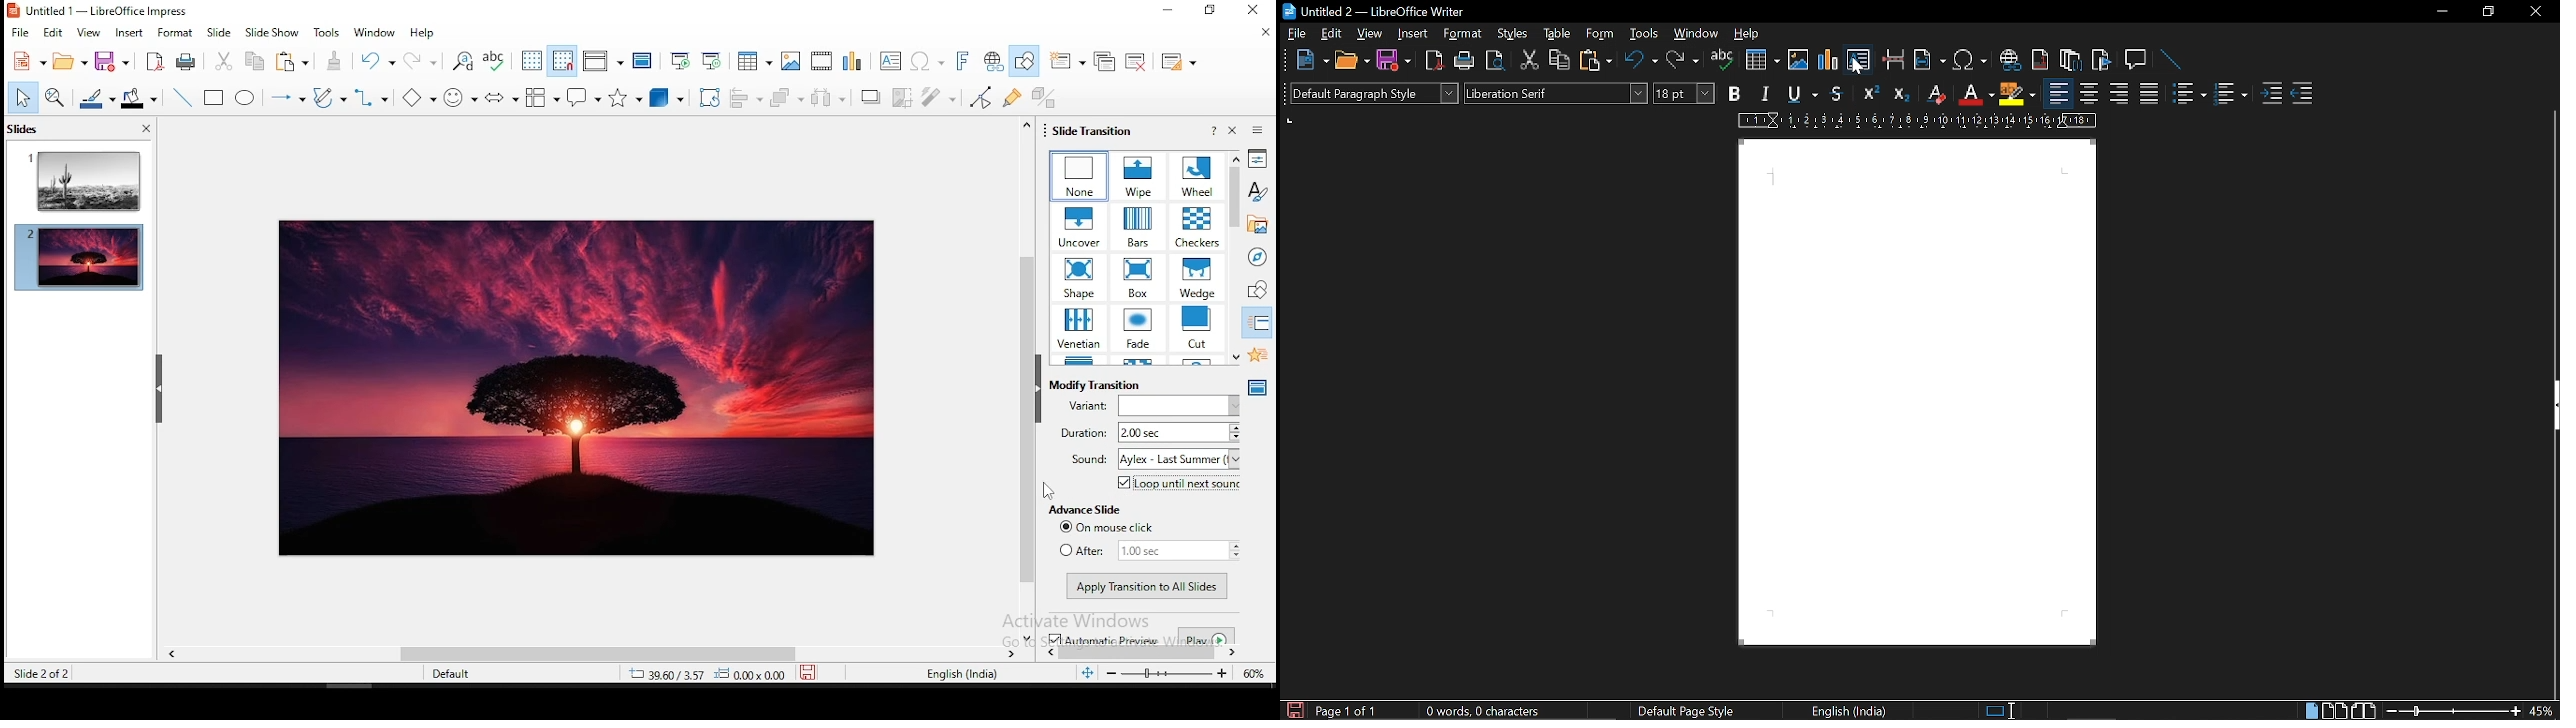  Describe the element at coordinates (2136, 59) in the screenshot. I see `insert comment` at that location.